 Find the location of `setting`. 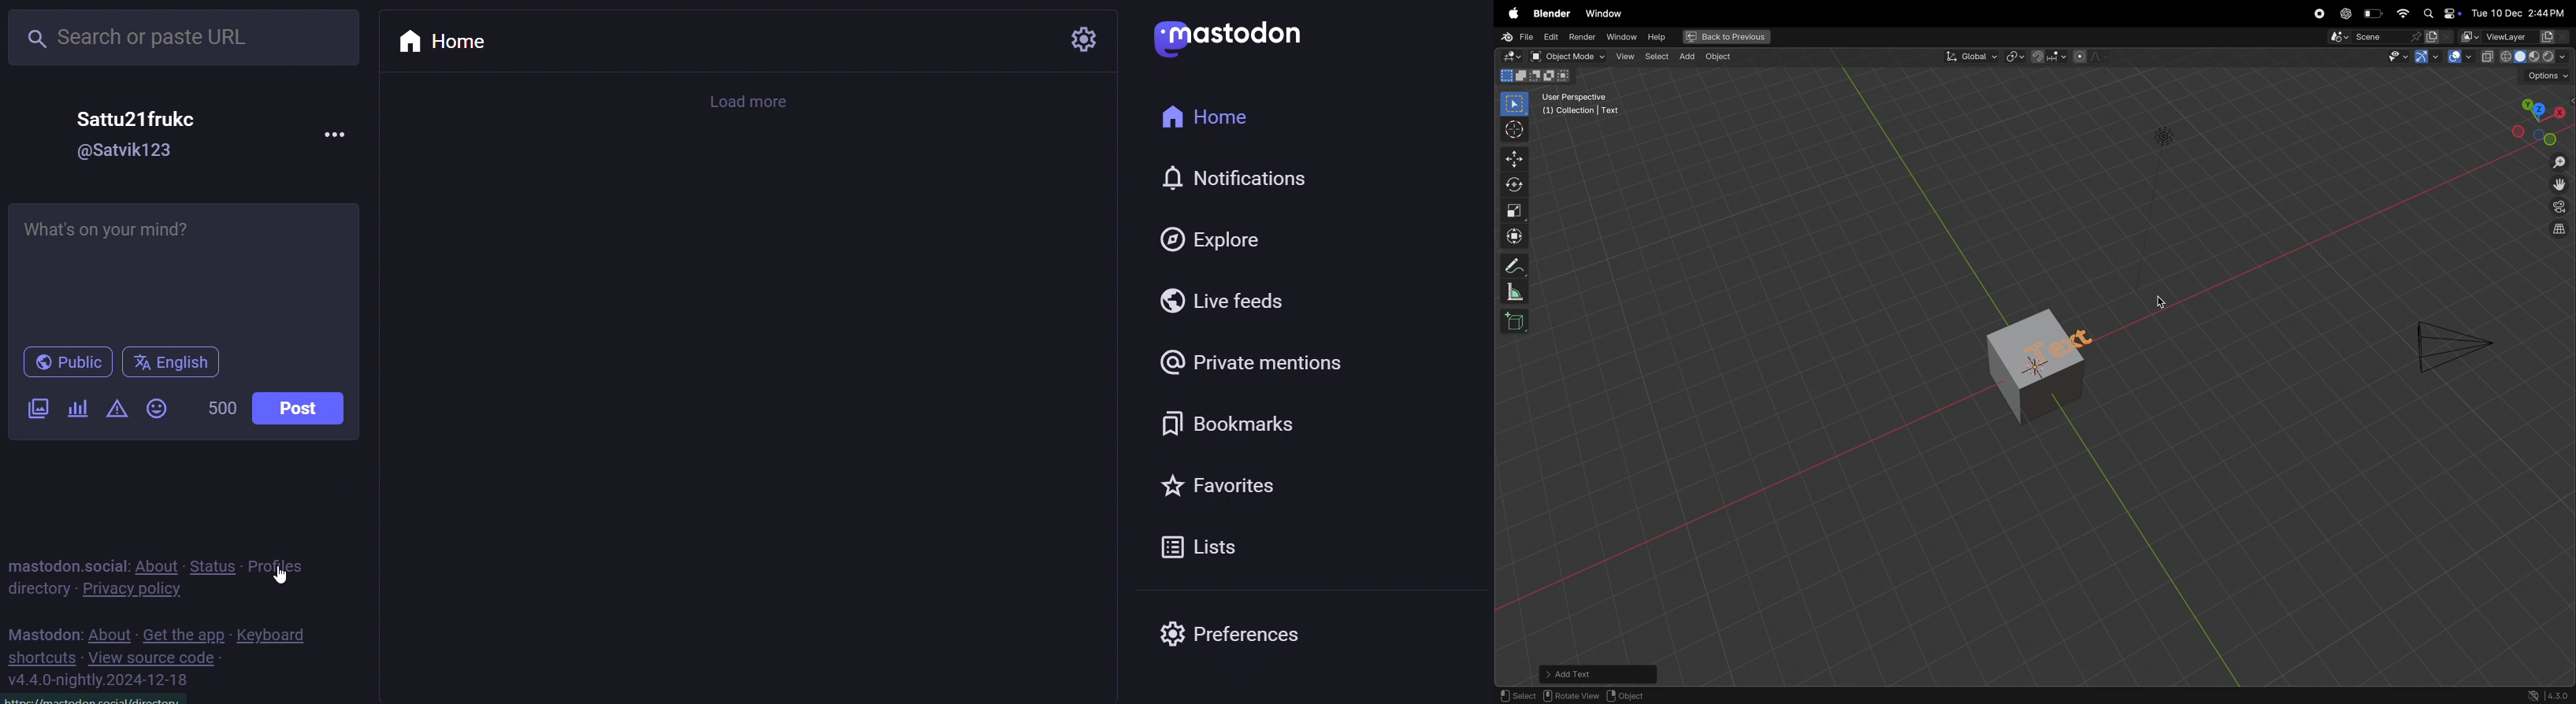

setting is located at coordinates (1079, 39).